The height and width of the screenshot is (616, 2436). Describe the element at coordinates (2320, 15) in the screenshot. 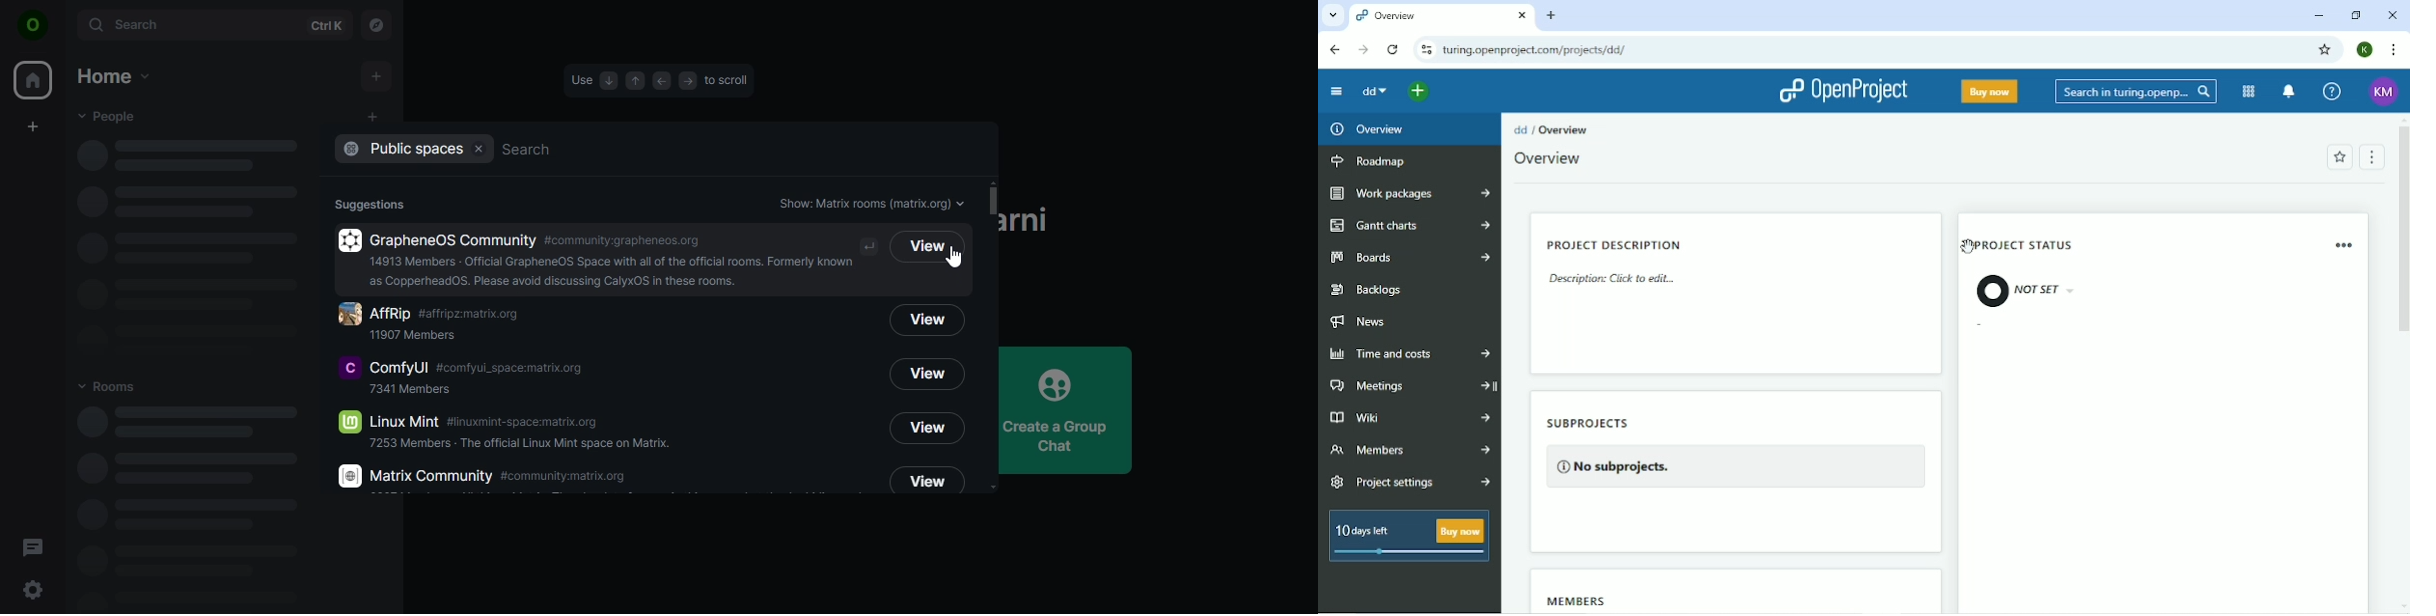

I see `Minimize` at that location.